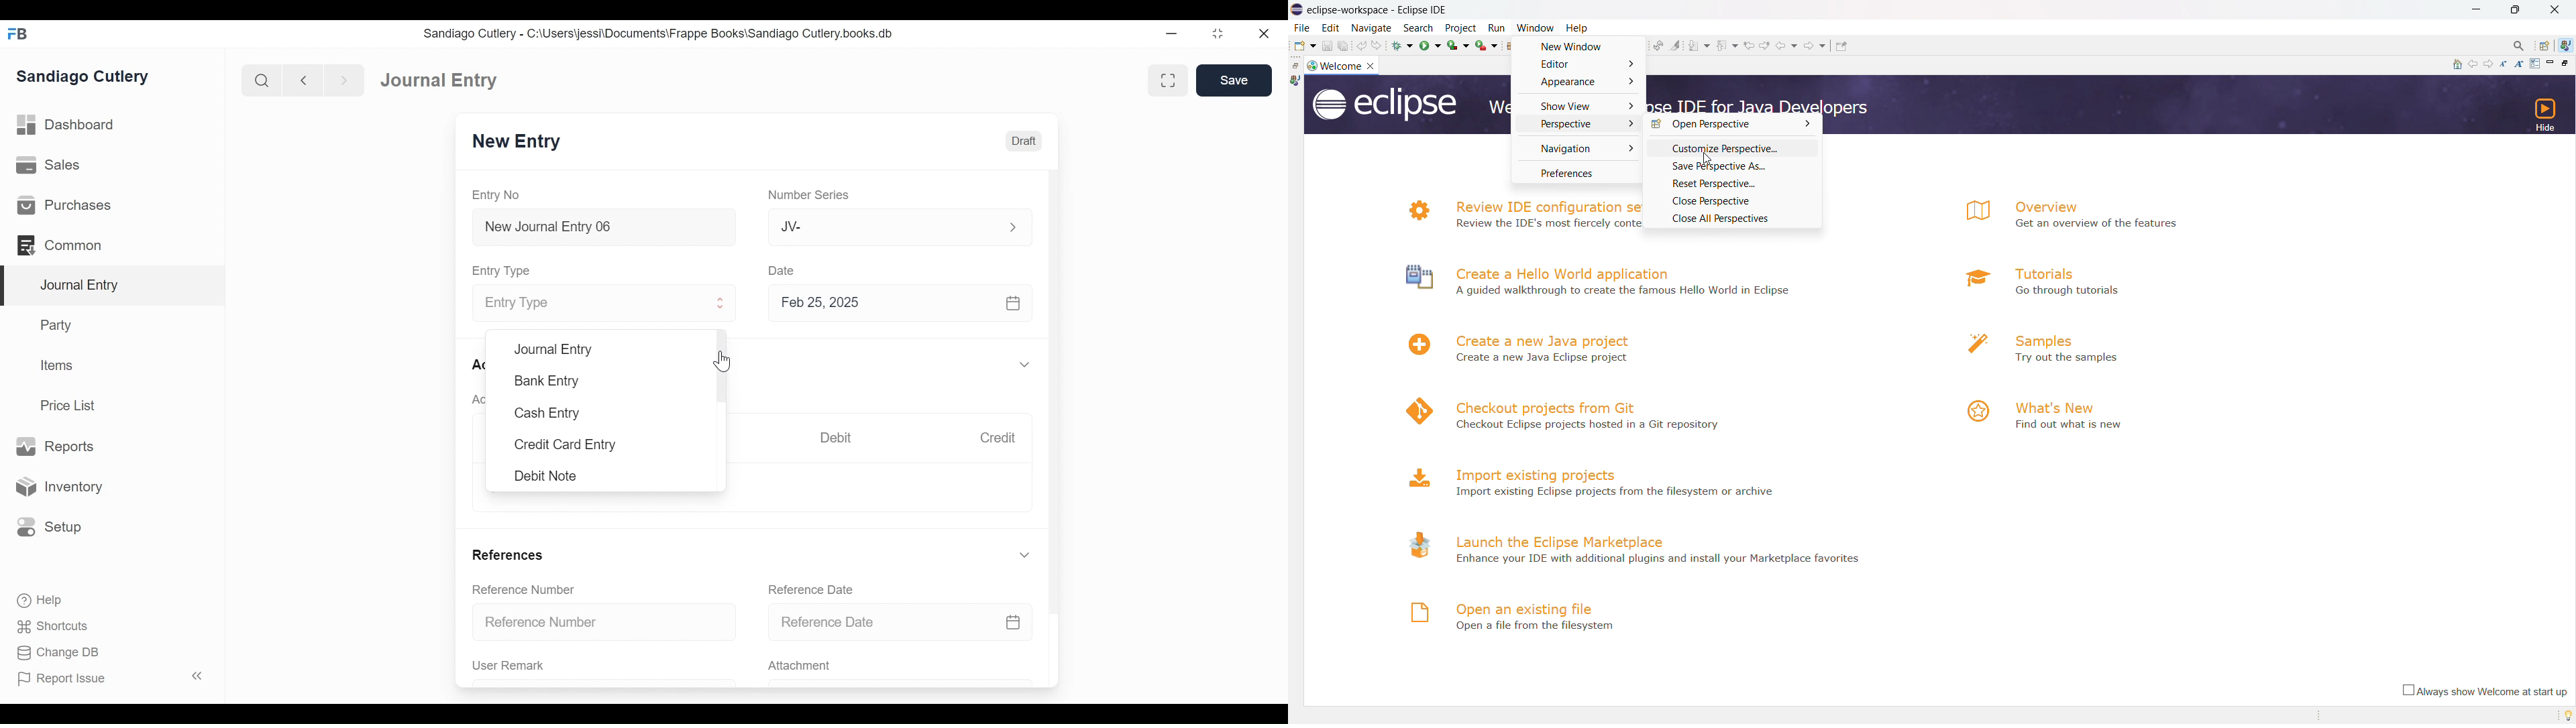 Image resolution: width=2576 pixels, height=728 pixels. Describe the element at coordinates (262, 80) in the screenshot. I see `Search` at that location.